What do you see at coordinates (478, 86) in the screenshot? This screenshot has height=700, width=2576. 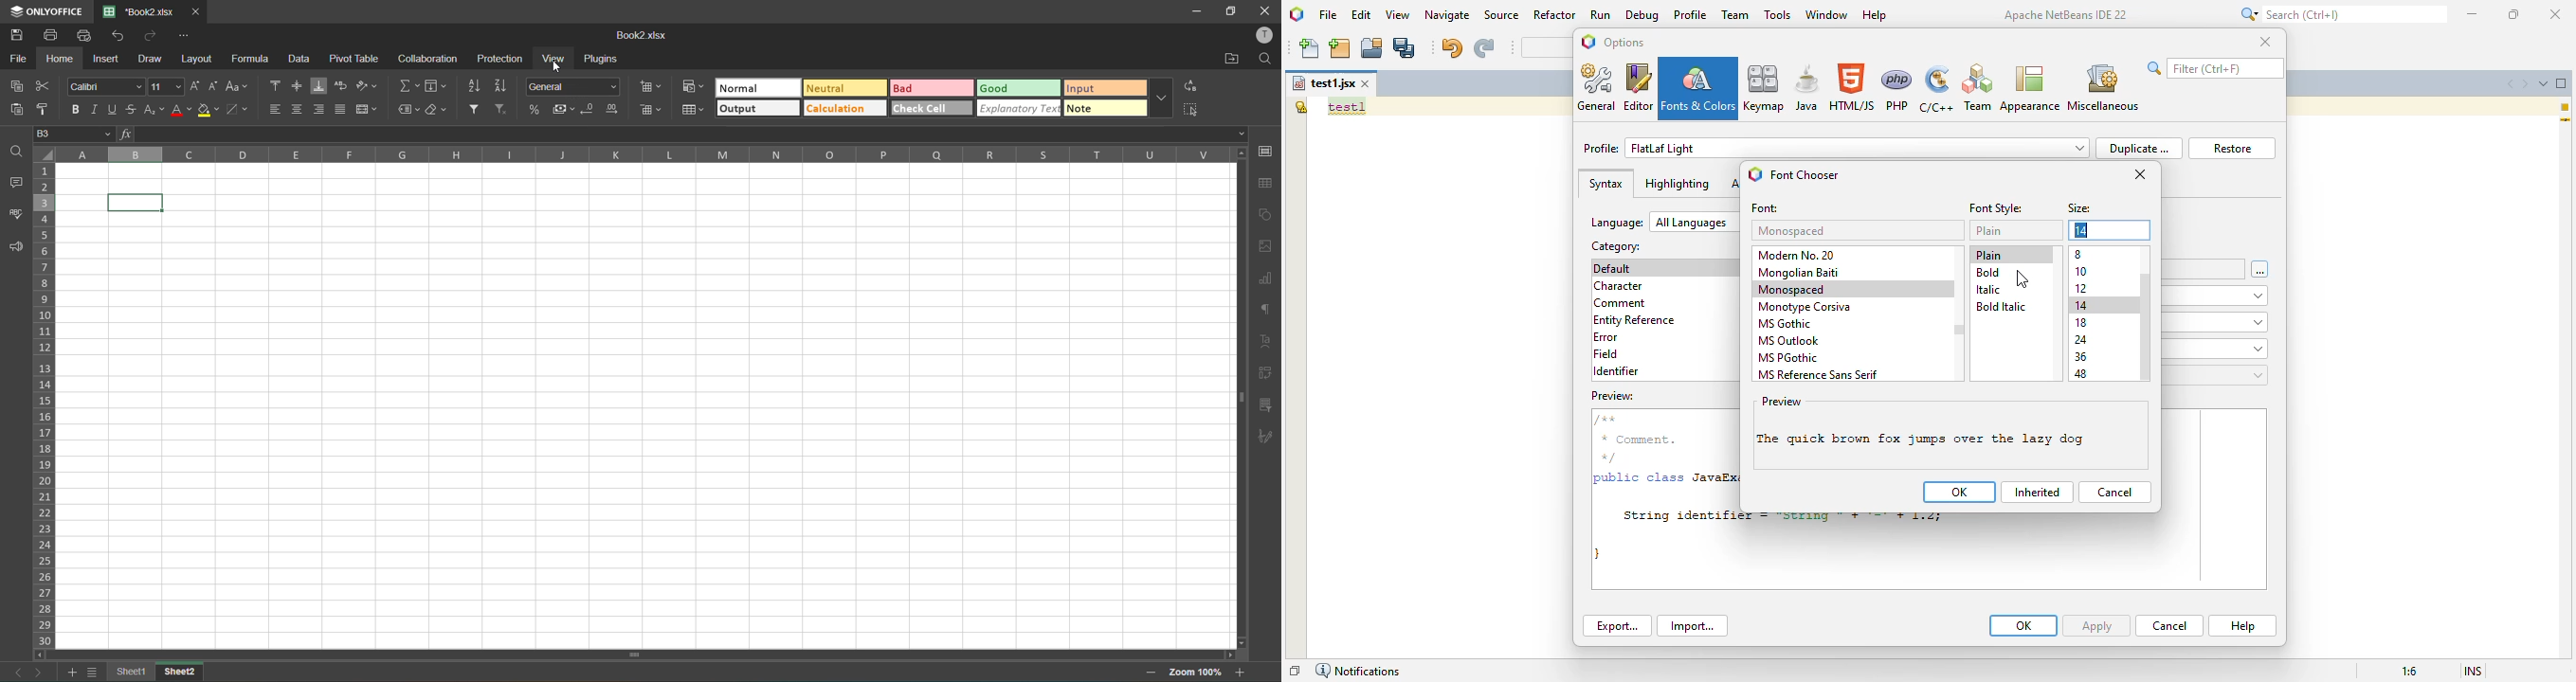 I see `sort ascending` at bounding box center [478, 86].